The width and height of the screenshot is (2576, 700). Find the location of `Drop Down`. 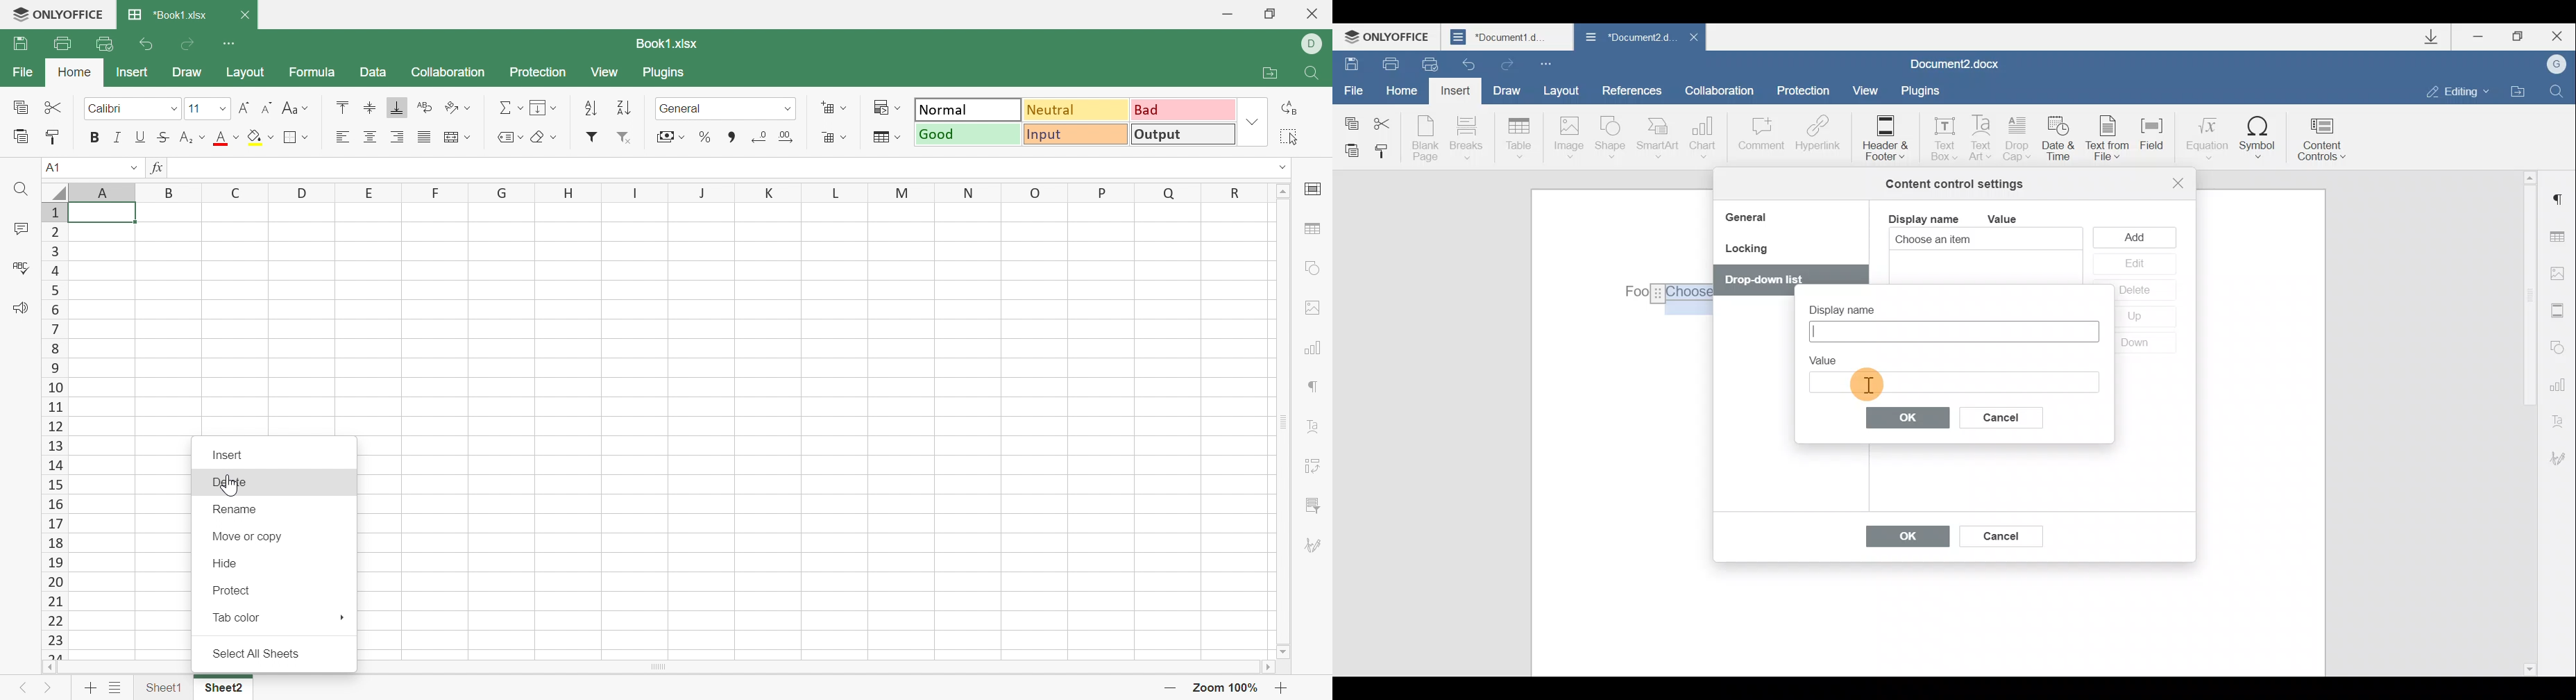

Drop Down is located at coordinates (273, 137).